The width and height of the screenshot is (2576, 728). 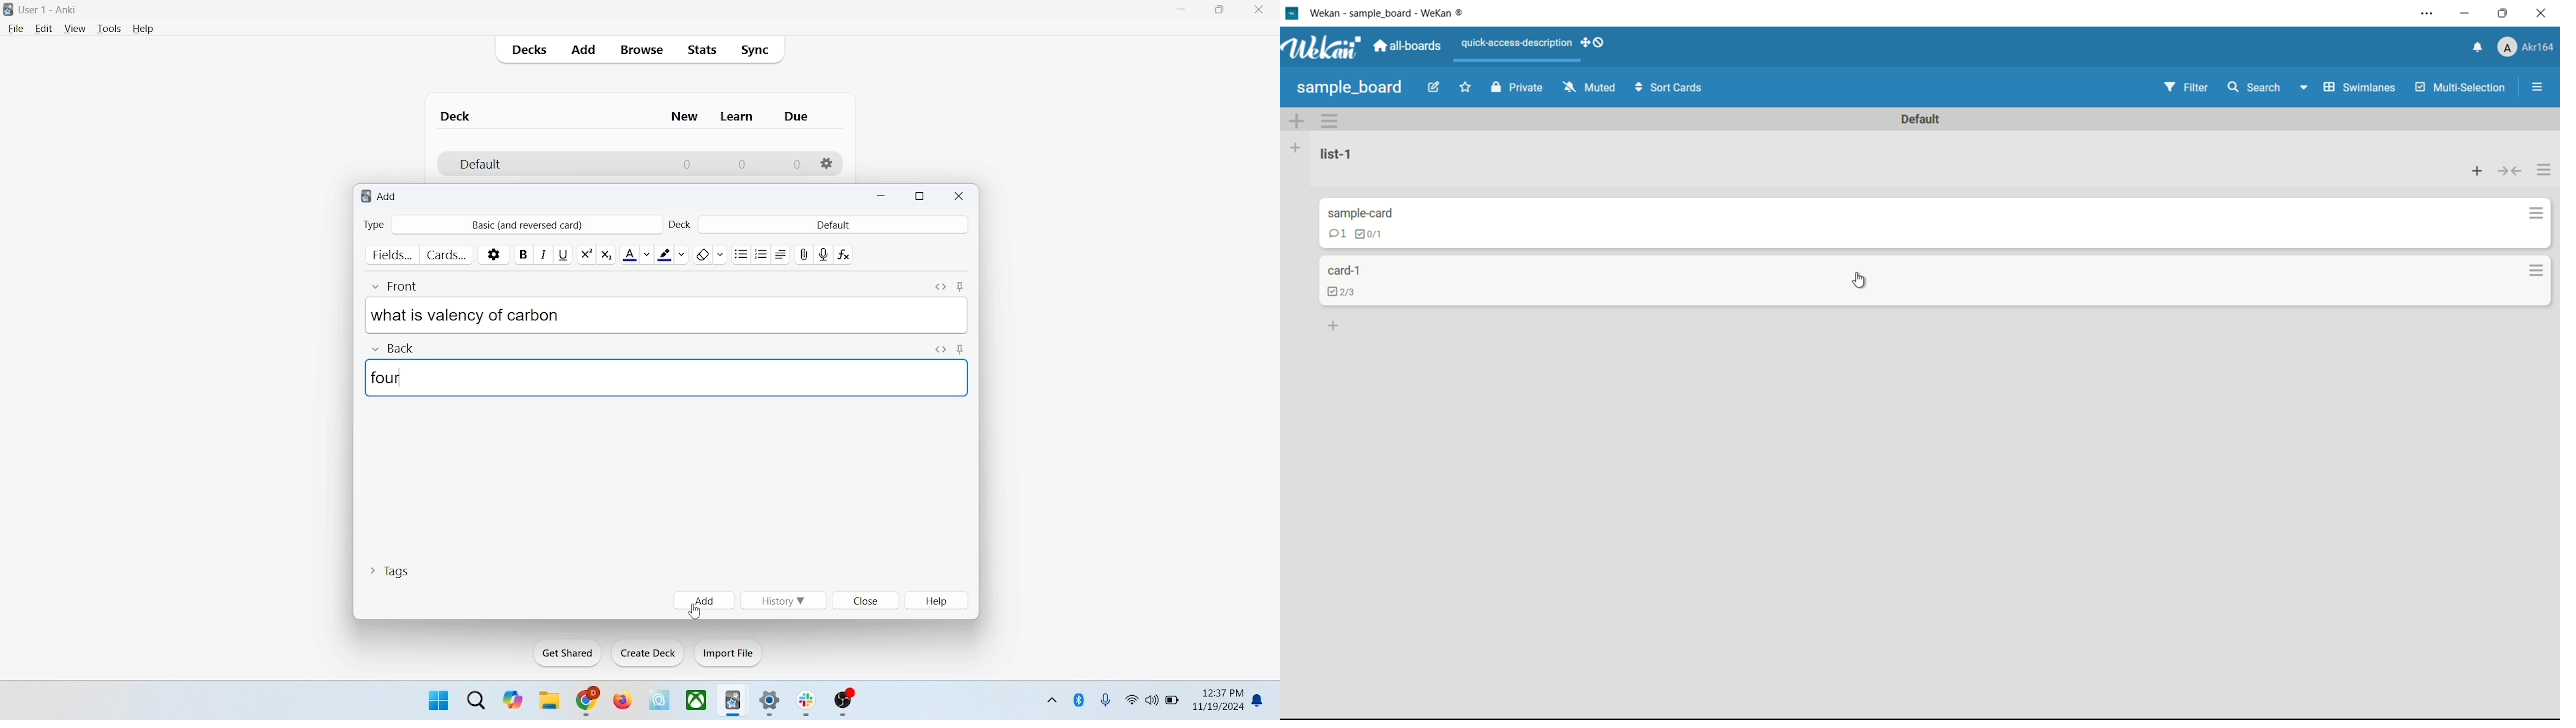 I want to click on back, so click(x=392, y=349).